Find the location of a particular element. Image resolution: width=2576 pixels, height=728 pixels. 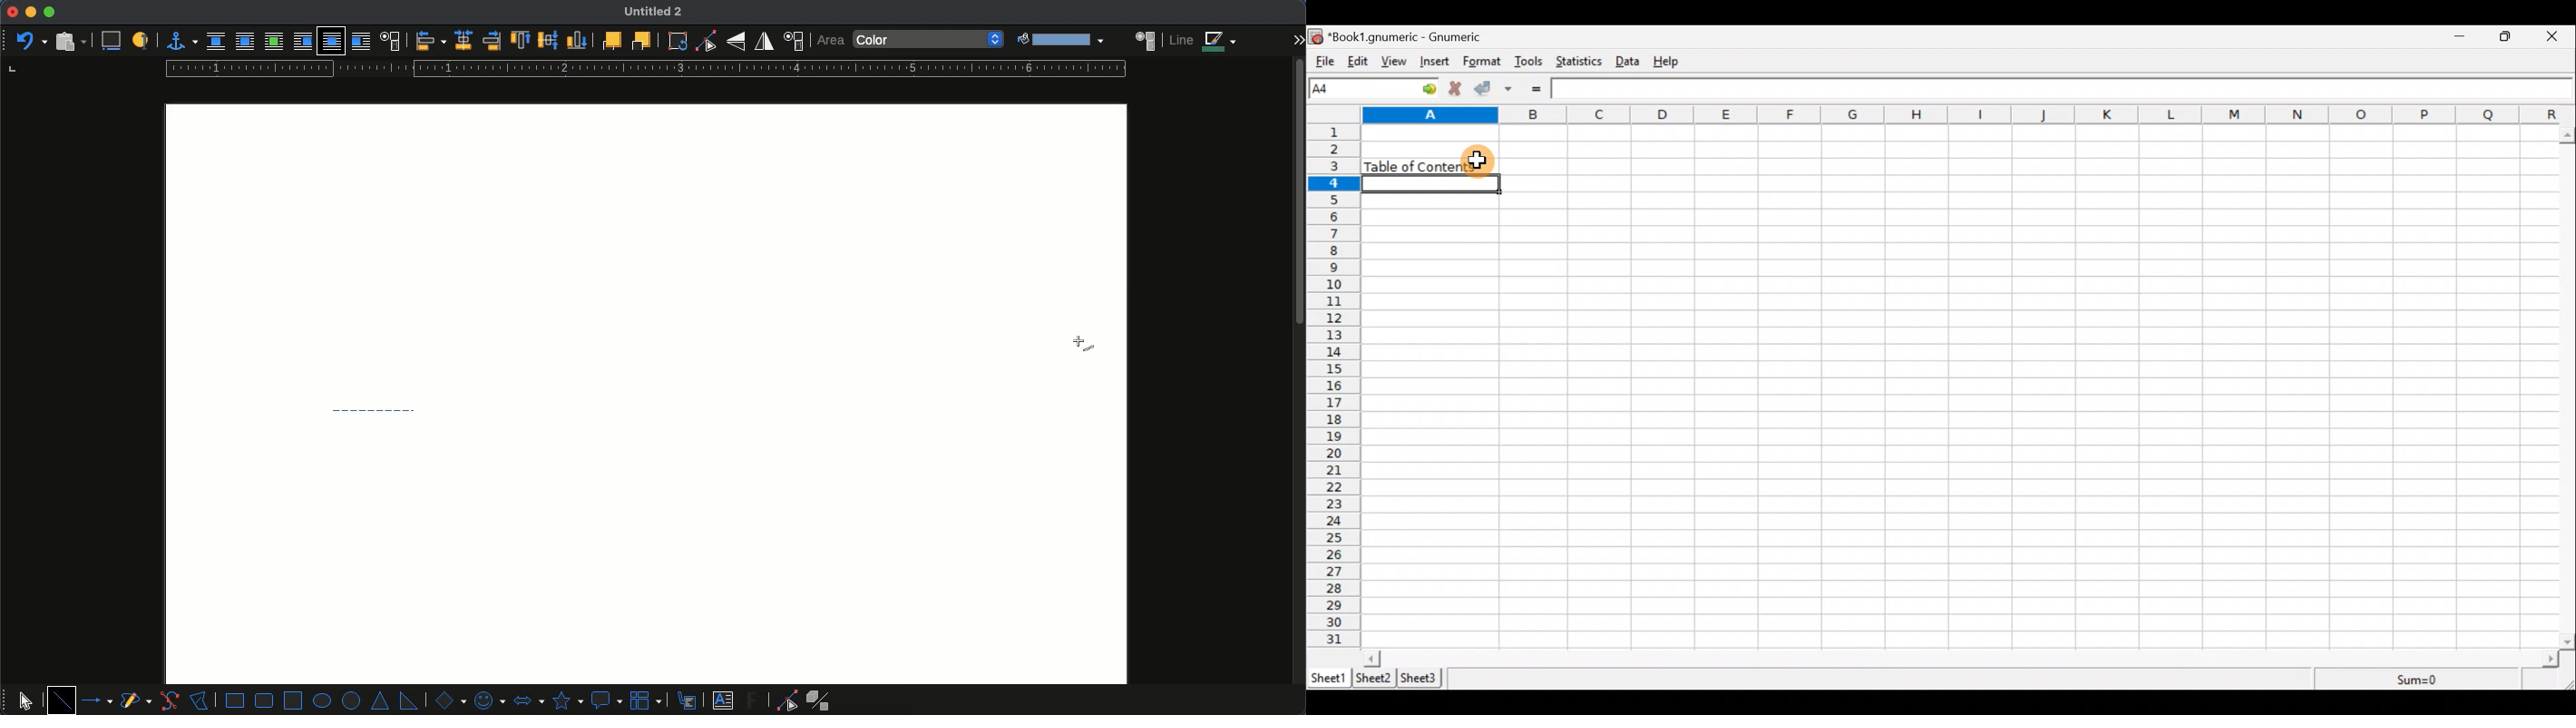

square is located at coordinates (293, 699).